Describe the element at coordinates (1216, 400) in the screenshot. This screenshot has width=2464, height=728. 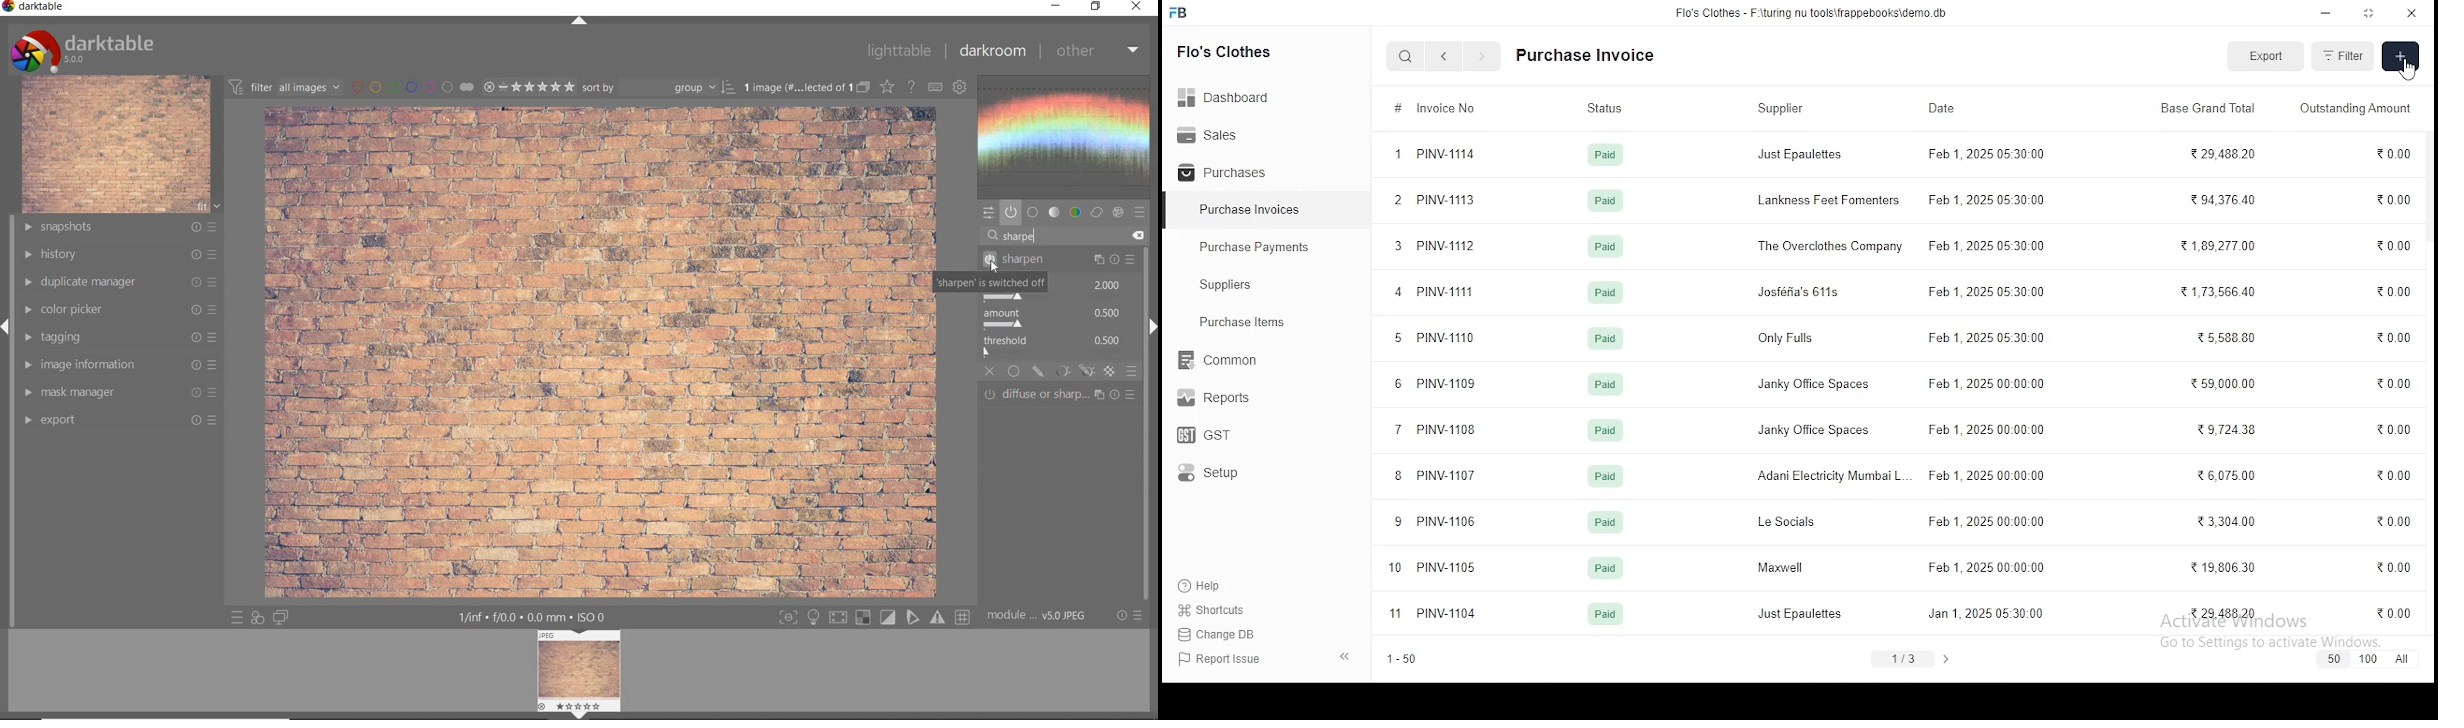
I see `reports` at that location.